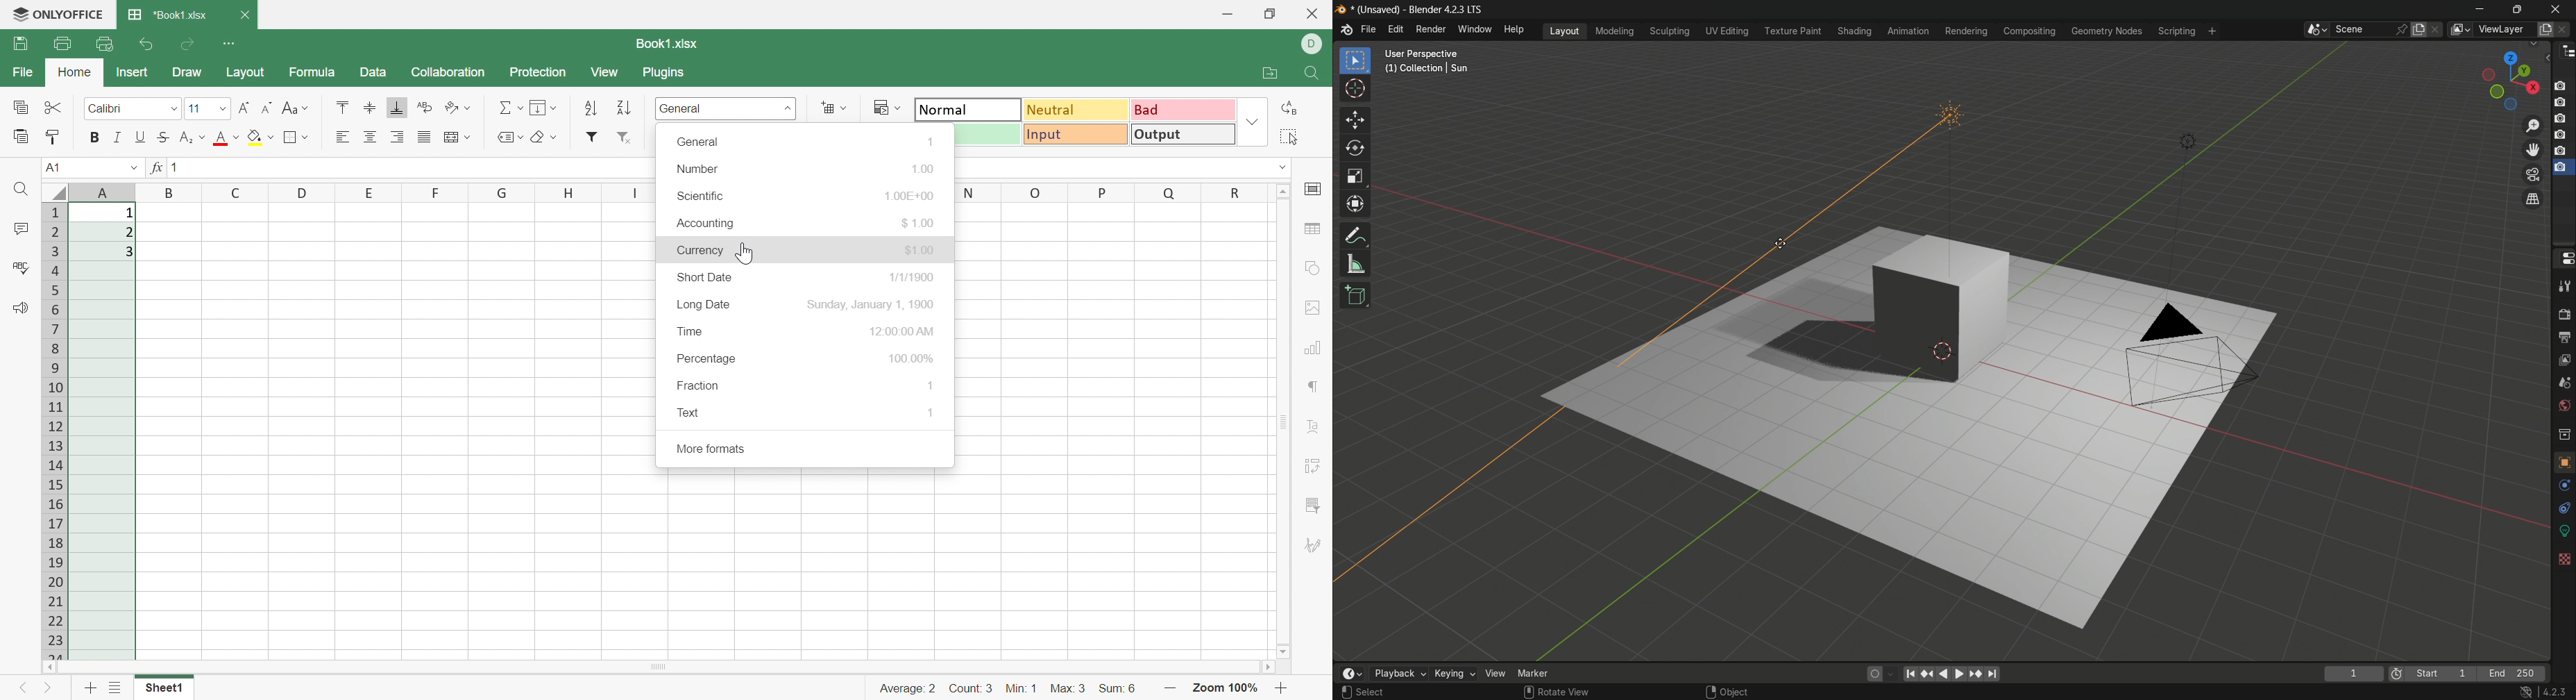 This screenshot has width=2576, height=700. Describe the element at coordinates (933, 387) in the screenshot. I see `1` at that location.